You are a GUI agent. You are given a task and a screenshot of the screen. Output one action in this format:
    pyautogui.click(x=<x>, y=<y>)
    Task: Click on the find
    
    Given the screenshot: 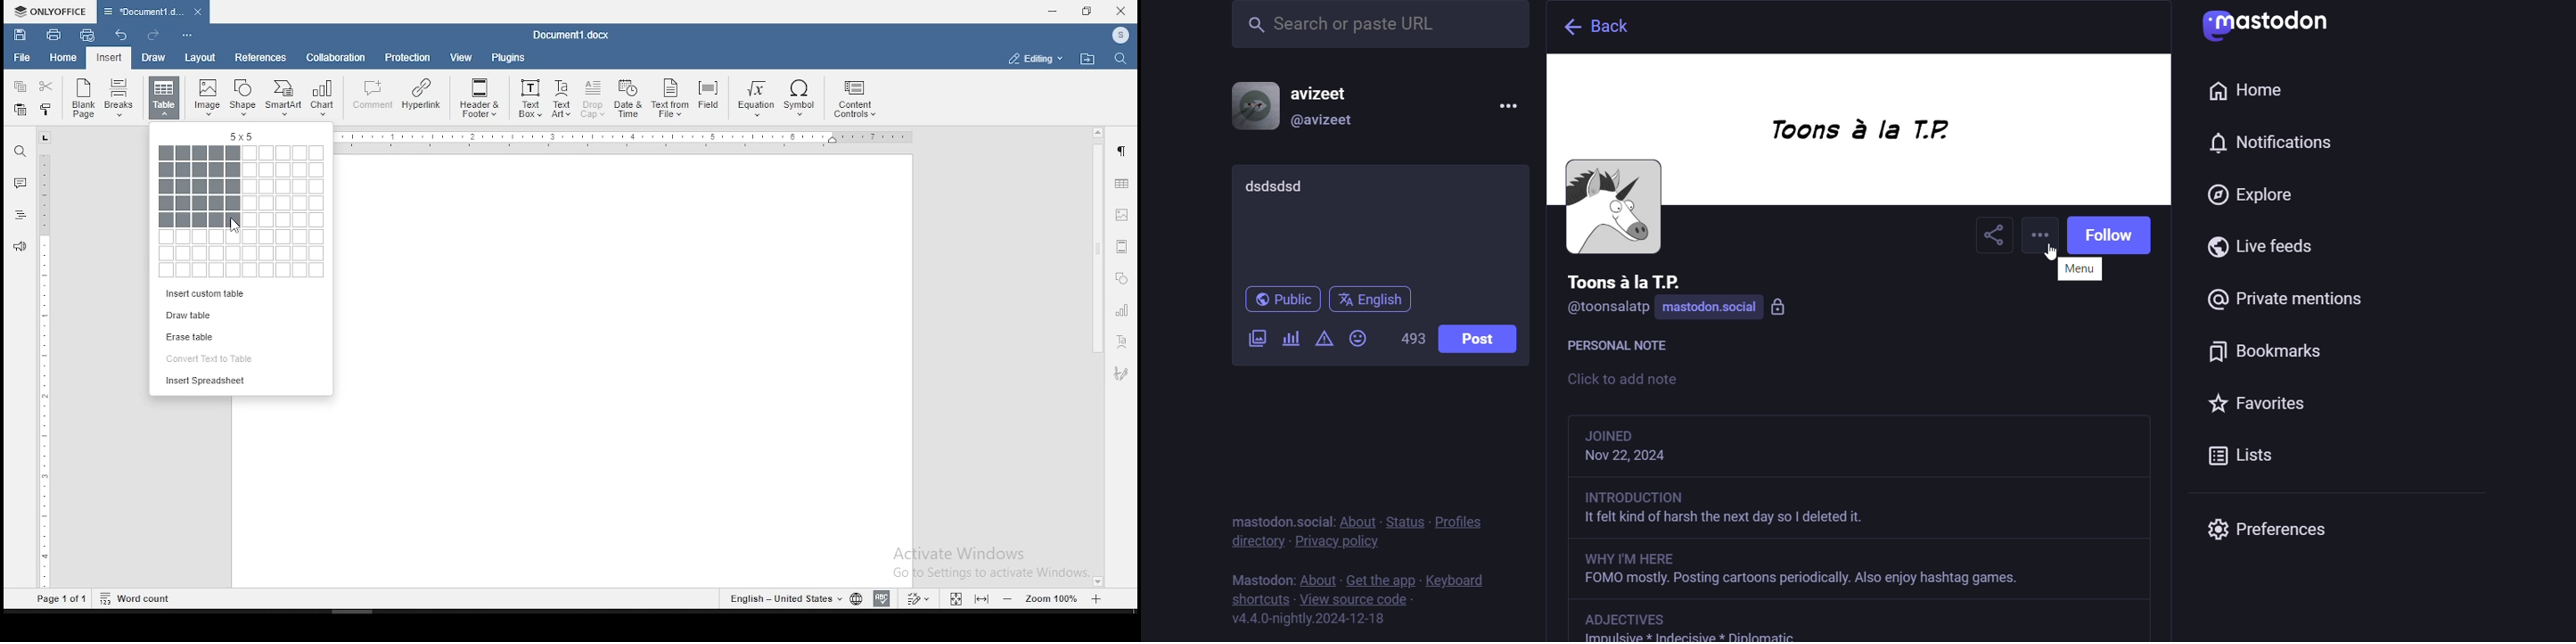 What is the action you would take?
    pyautogui.click(x=1119, y=60)
    